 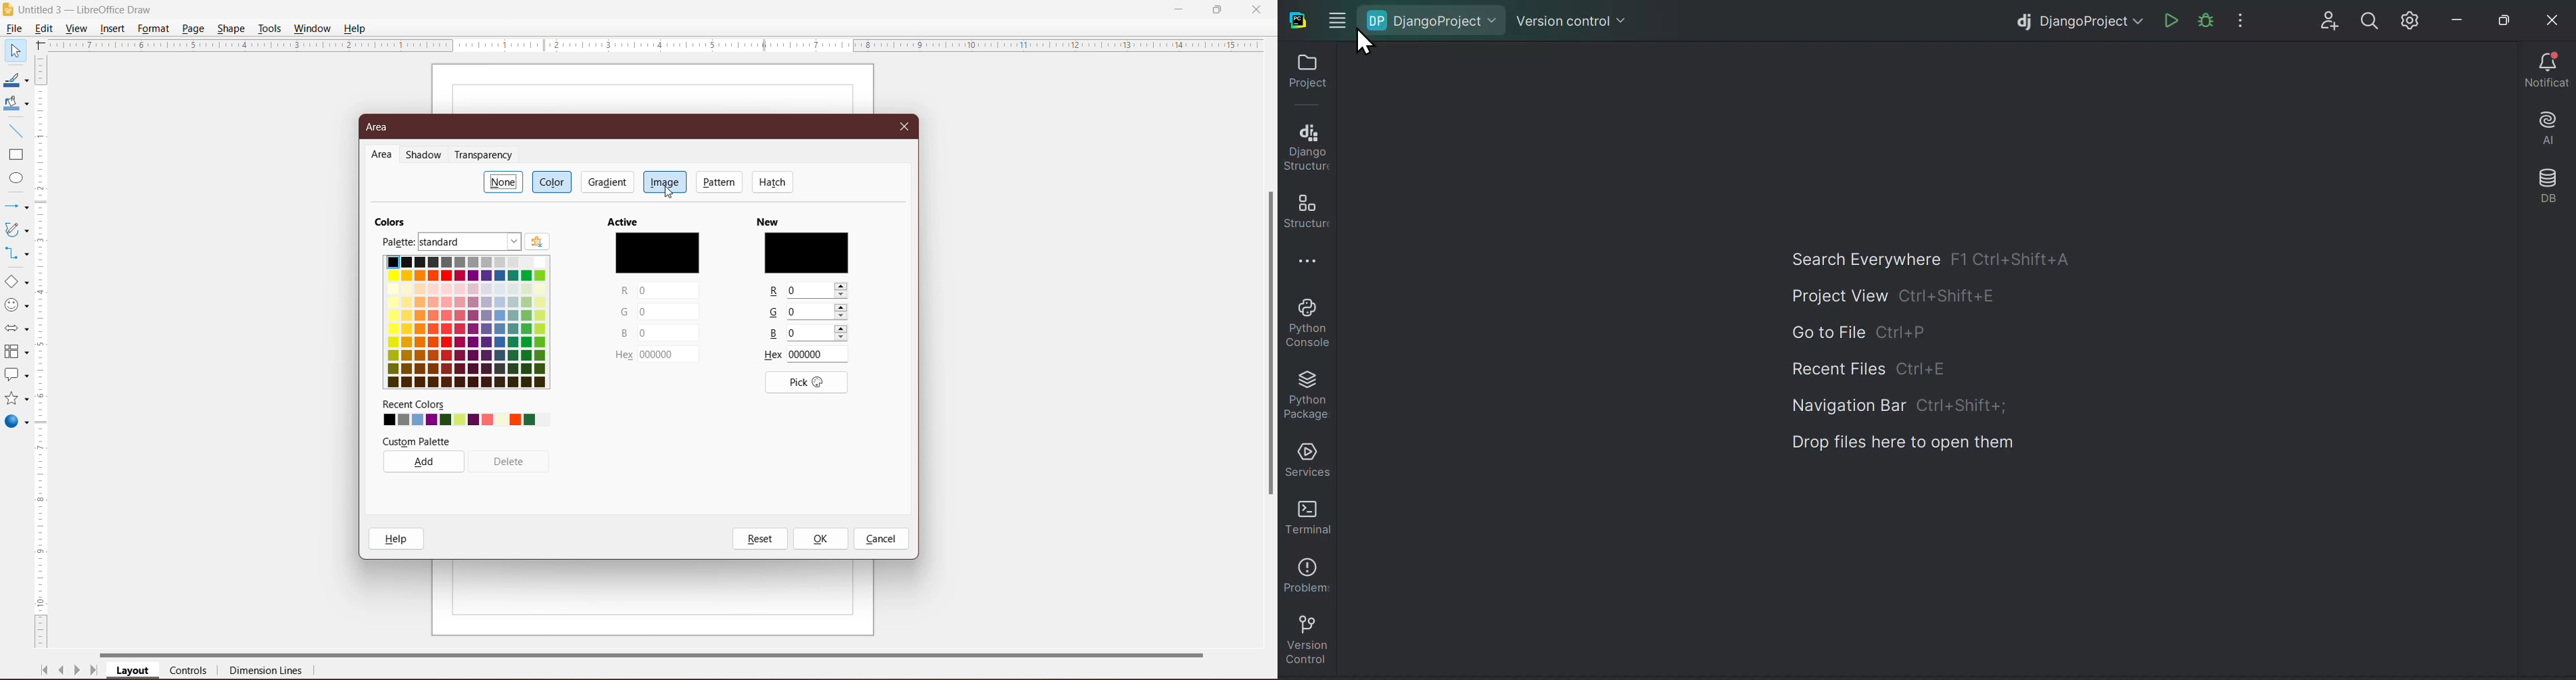 What do you see at coordinates (382, 155) in the screenshot?
I see `Area` at bounding box center [382, 155].